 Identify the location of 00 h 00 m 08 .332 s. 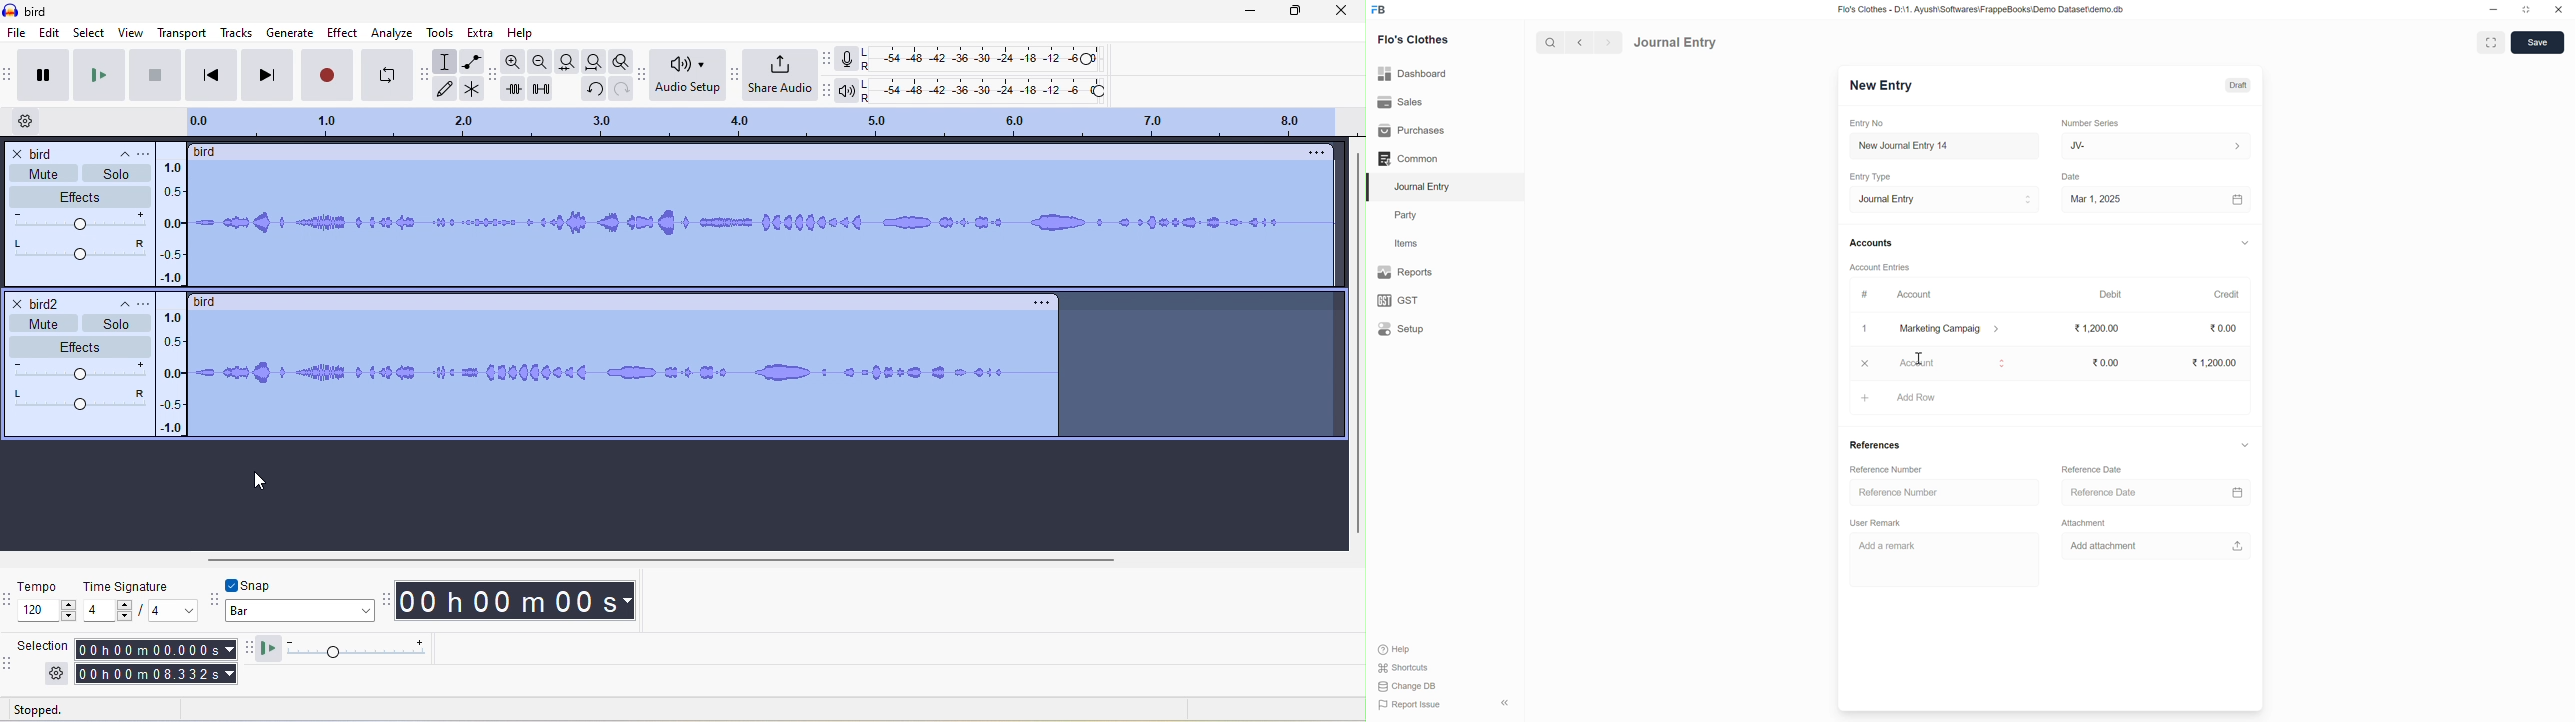
(158, 676).